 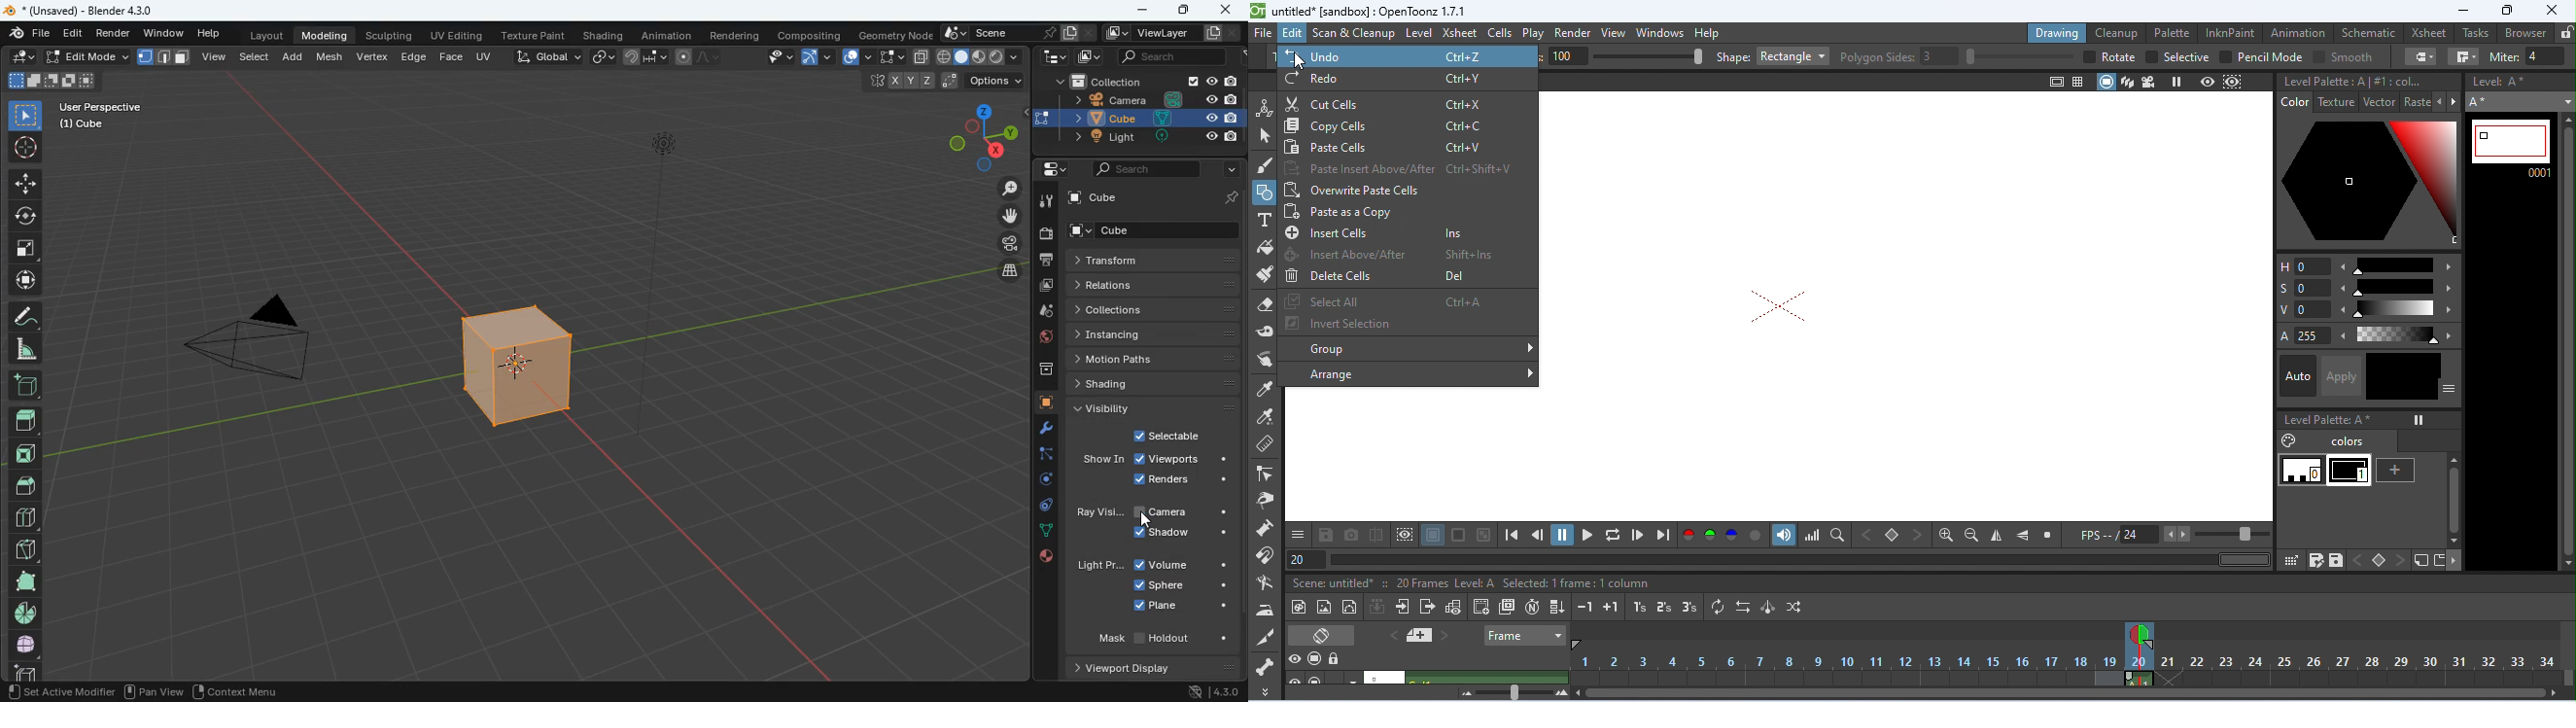 I want to click on camera box, so click(x=1779, y=306).